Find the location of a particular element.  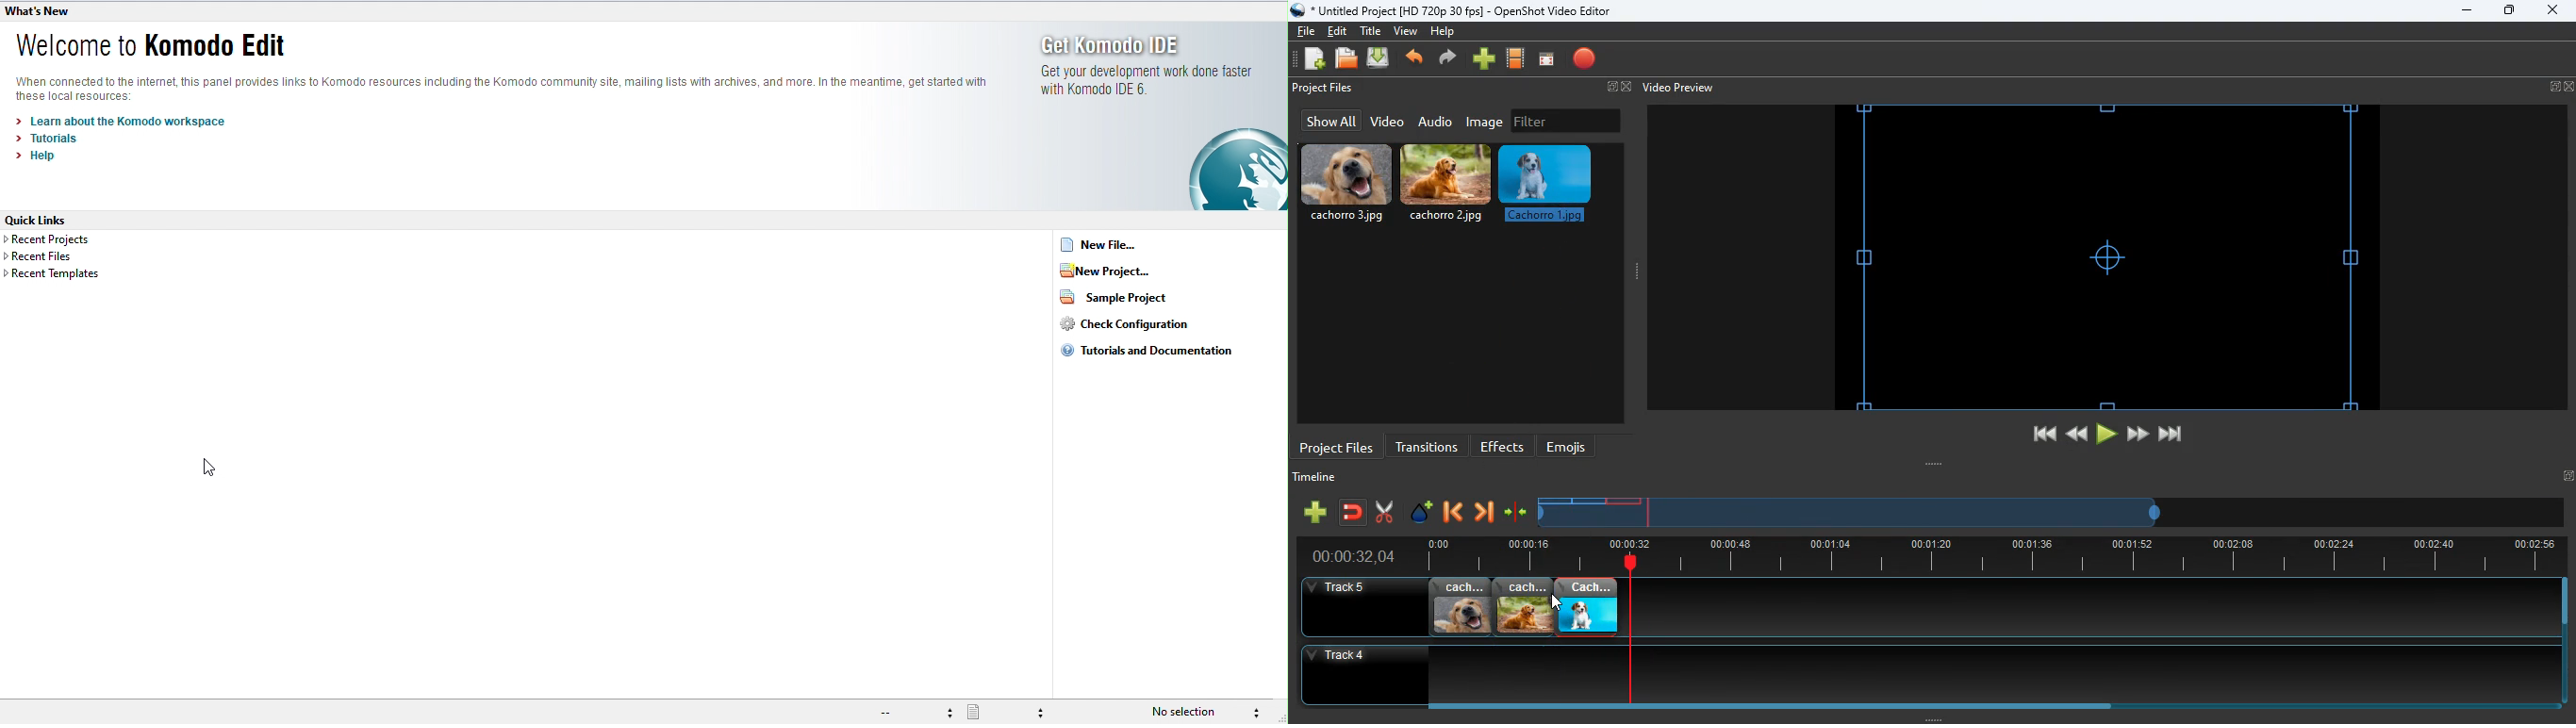

image is located at coordinates (1486, 122).